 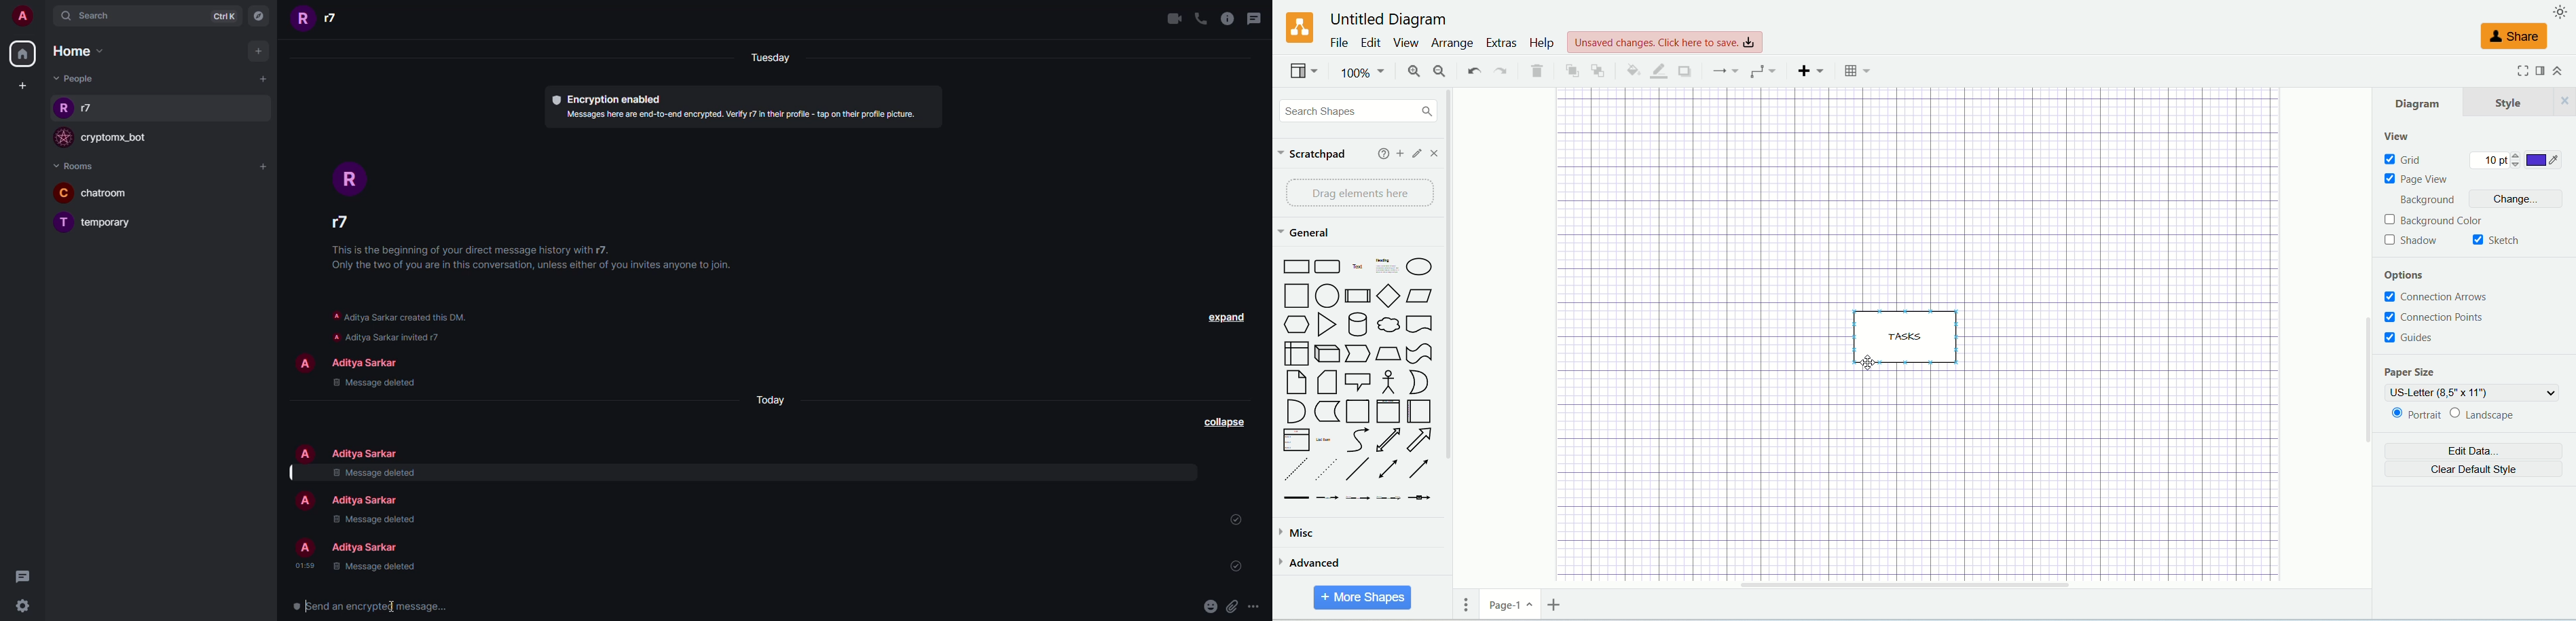 I want to click on sent, so click(x=1235, y=565).